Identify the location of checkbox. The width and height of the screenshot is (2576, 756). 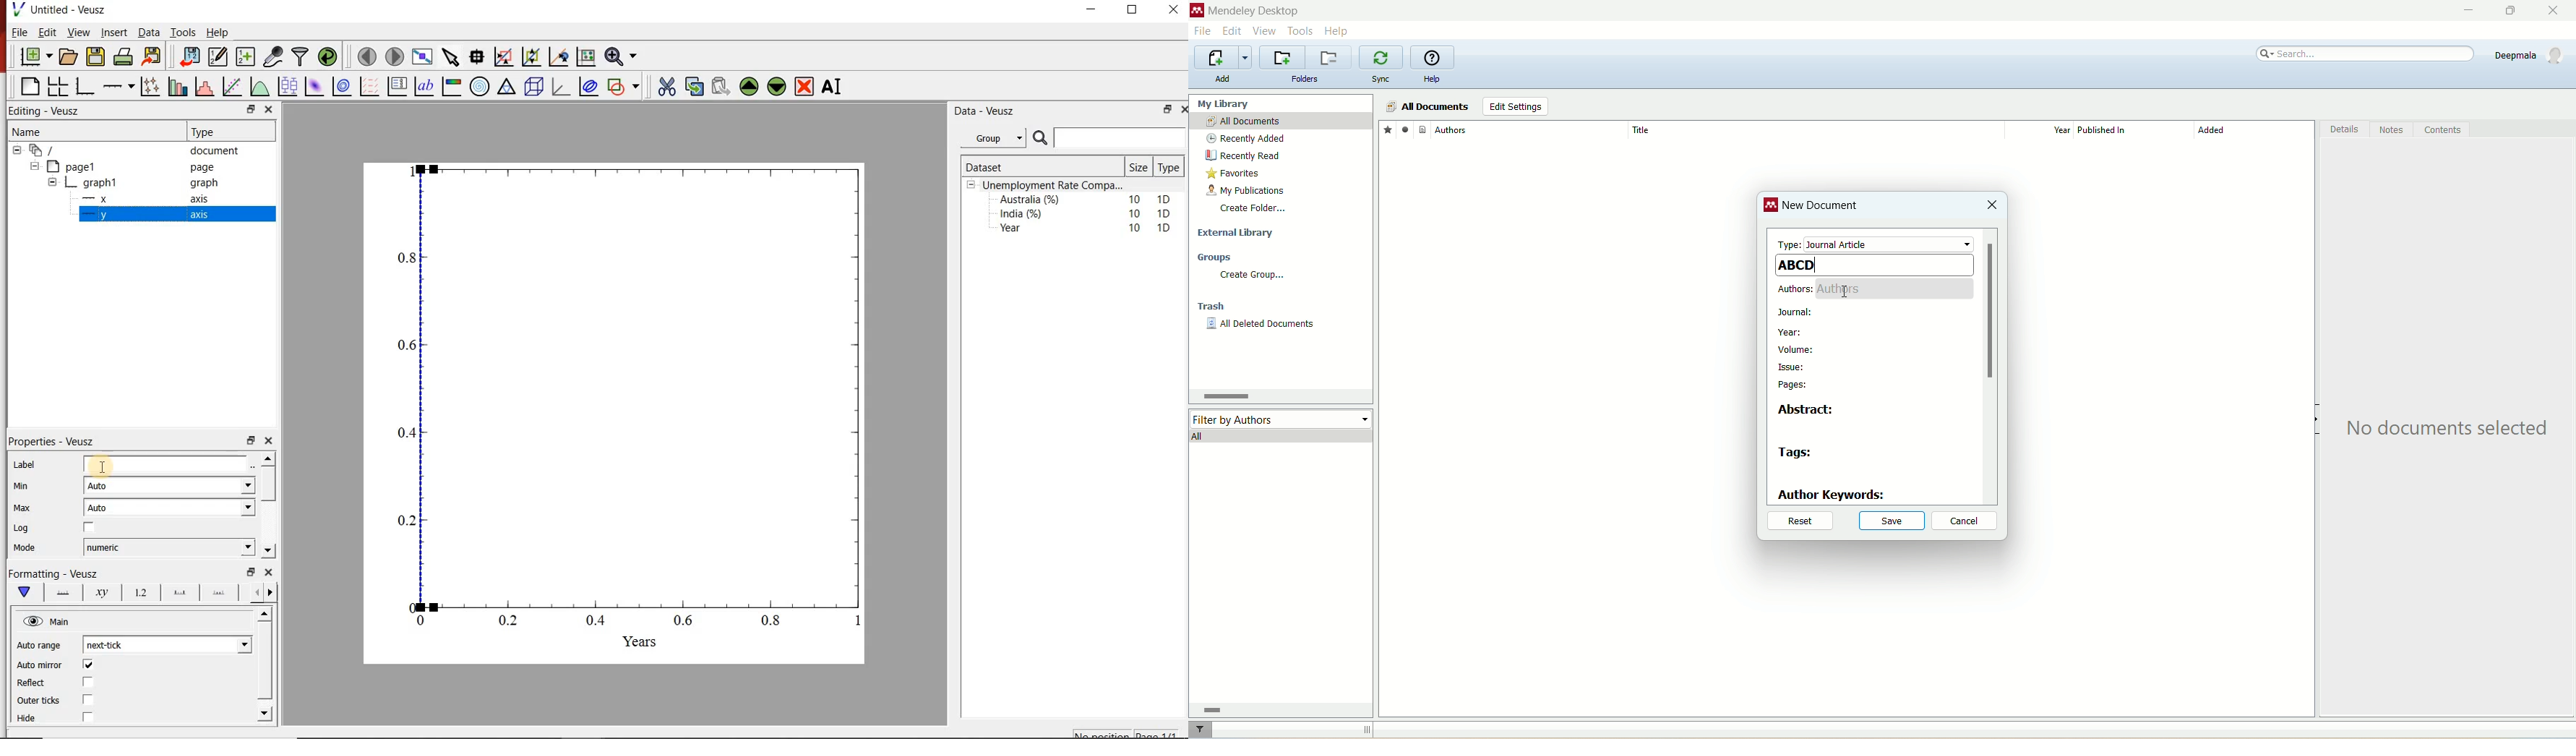
(90, 682).